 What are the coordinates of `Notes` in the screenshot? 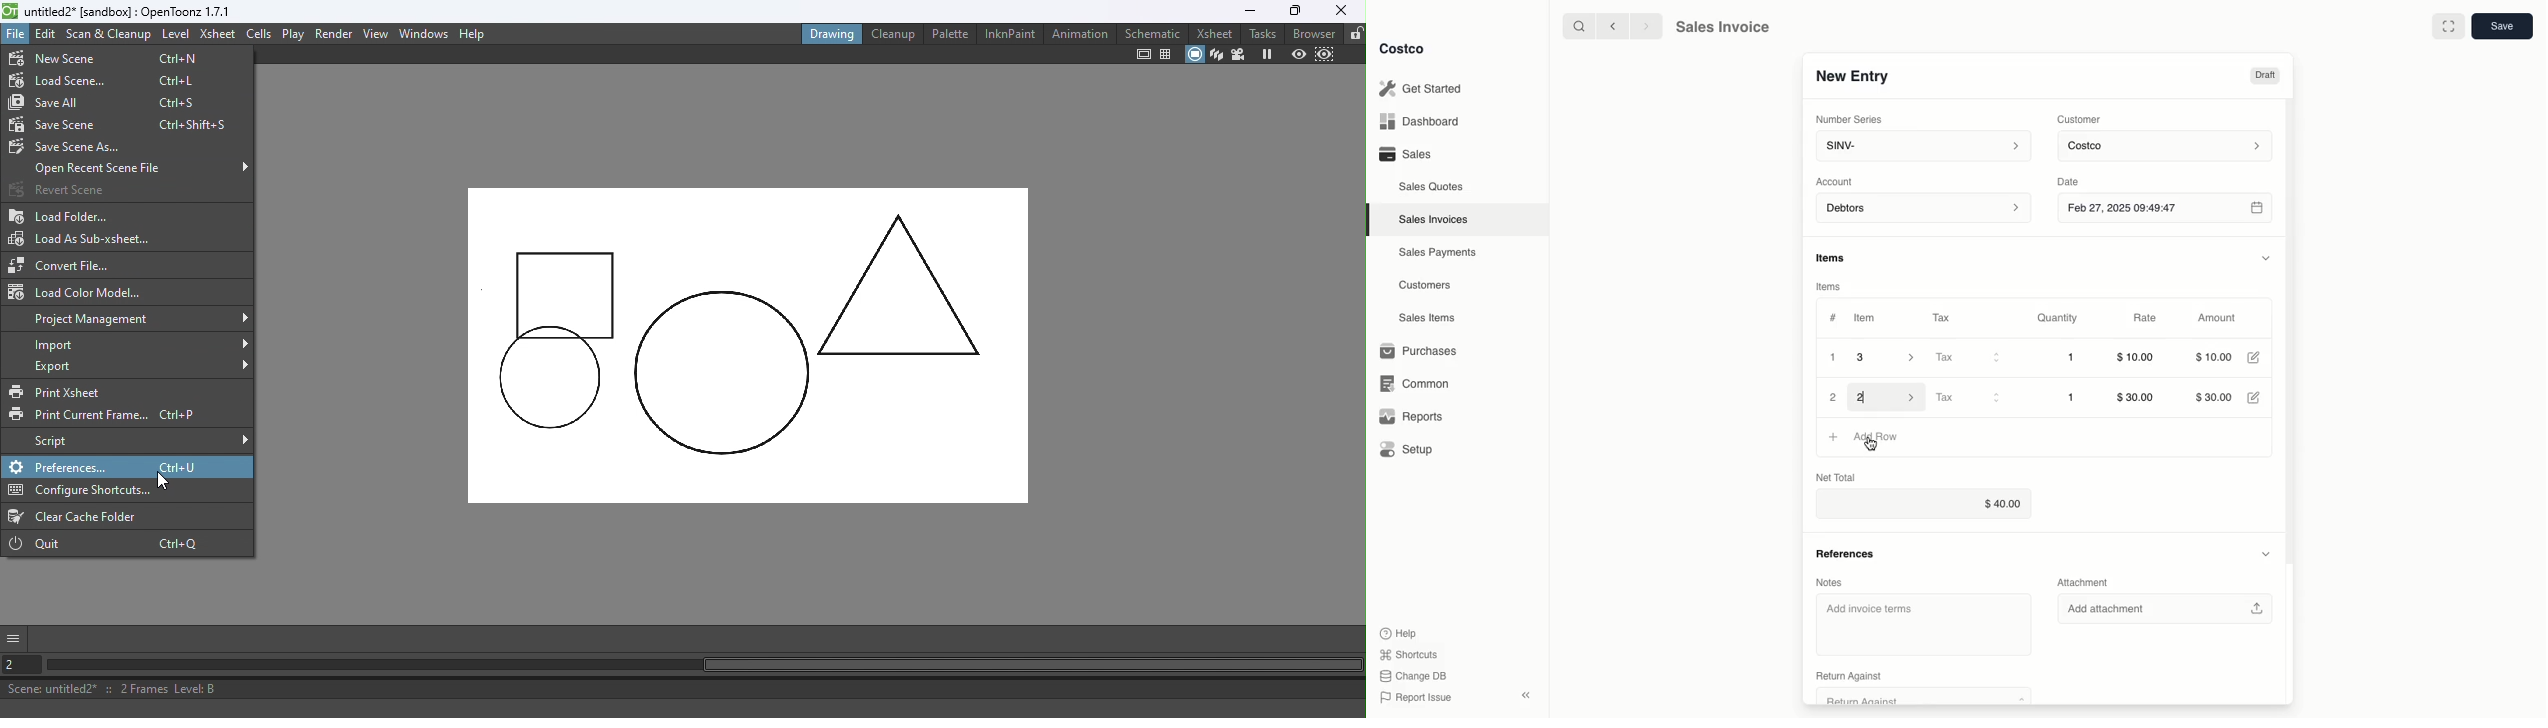 It's located at (1836, 582).